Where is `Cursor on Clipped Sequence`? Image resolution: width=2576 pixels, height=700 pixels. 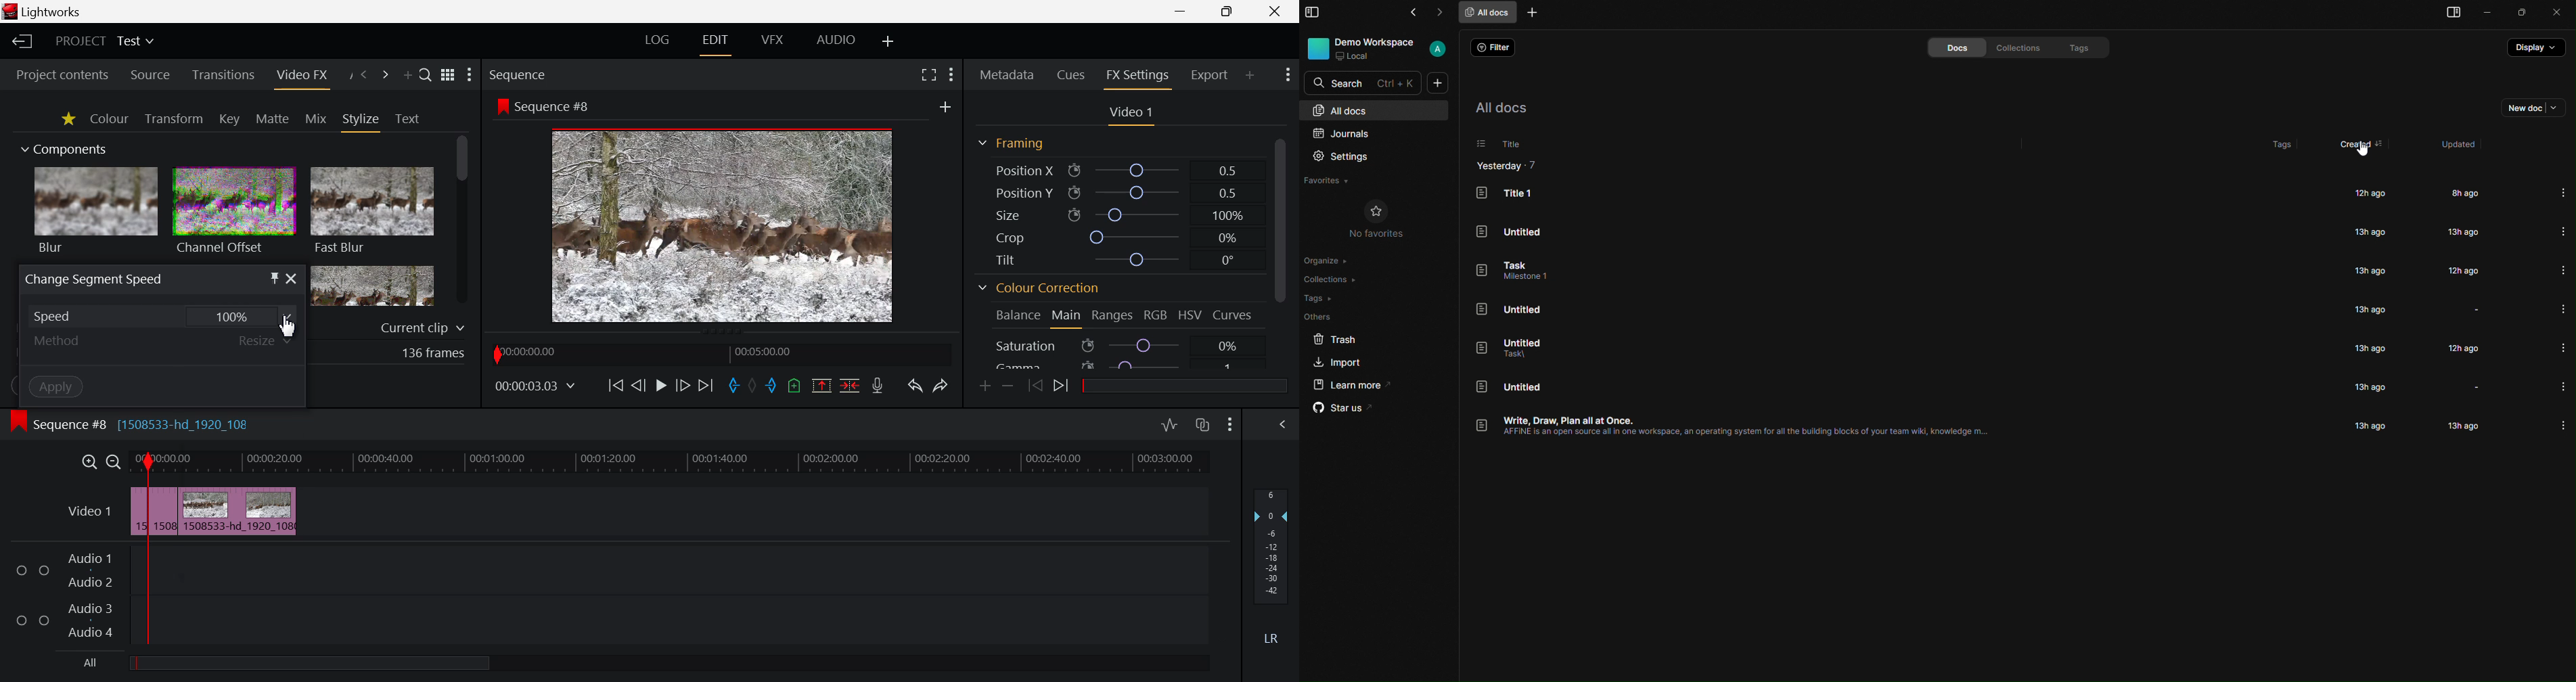 Cursor on Clipped Sequence is located at coordinates (162, 511).